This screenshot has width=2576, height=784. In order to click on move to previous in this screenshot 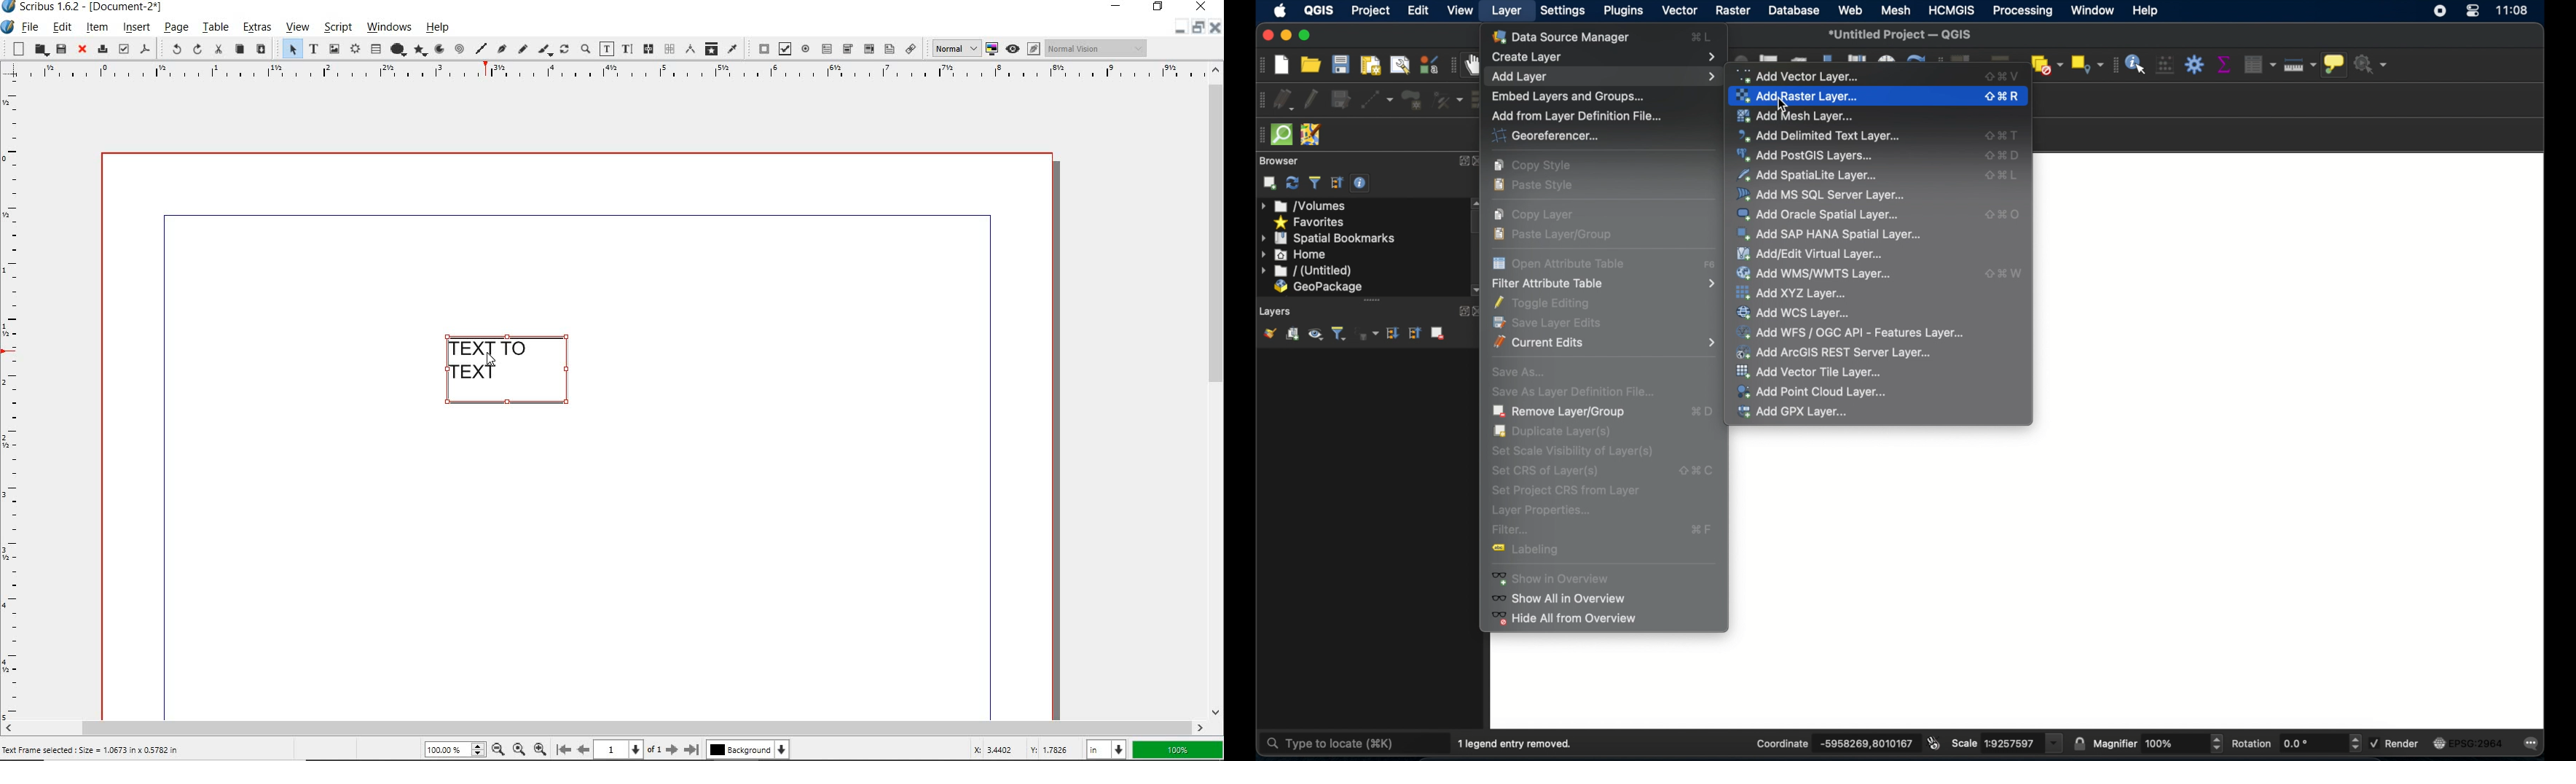, I will do `click(583, 750)`.